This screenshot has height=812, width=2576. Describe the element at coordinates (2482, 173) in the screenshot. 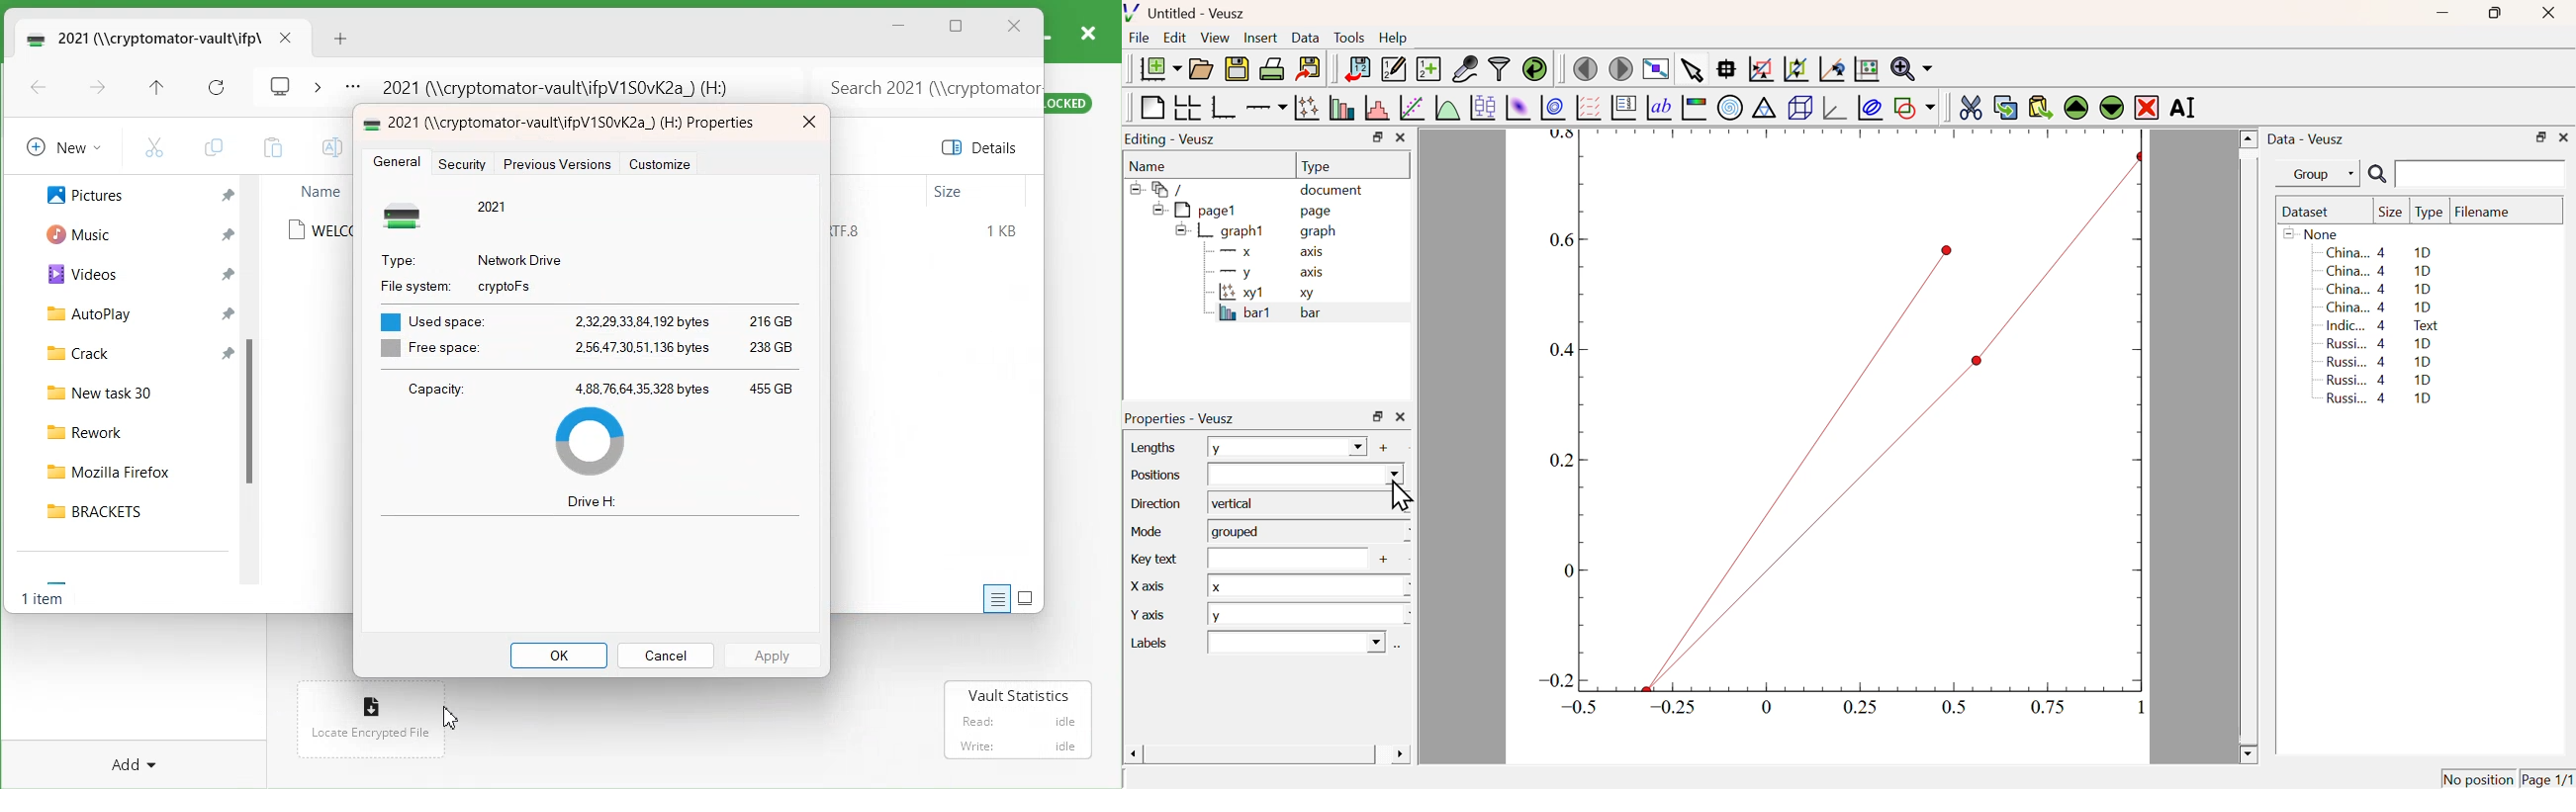

I see `Search Input` at that location.